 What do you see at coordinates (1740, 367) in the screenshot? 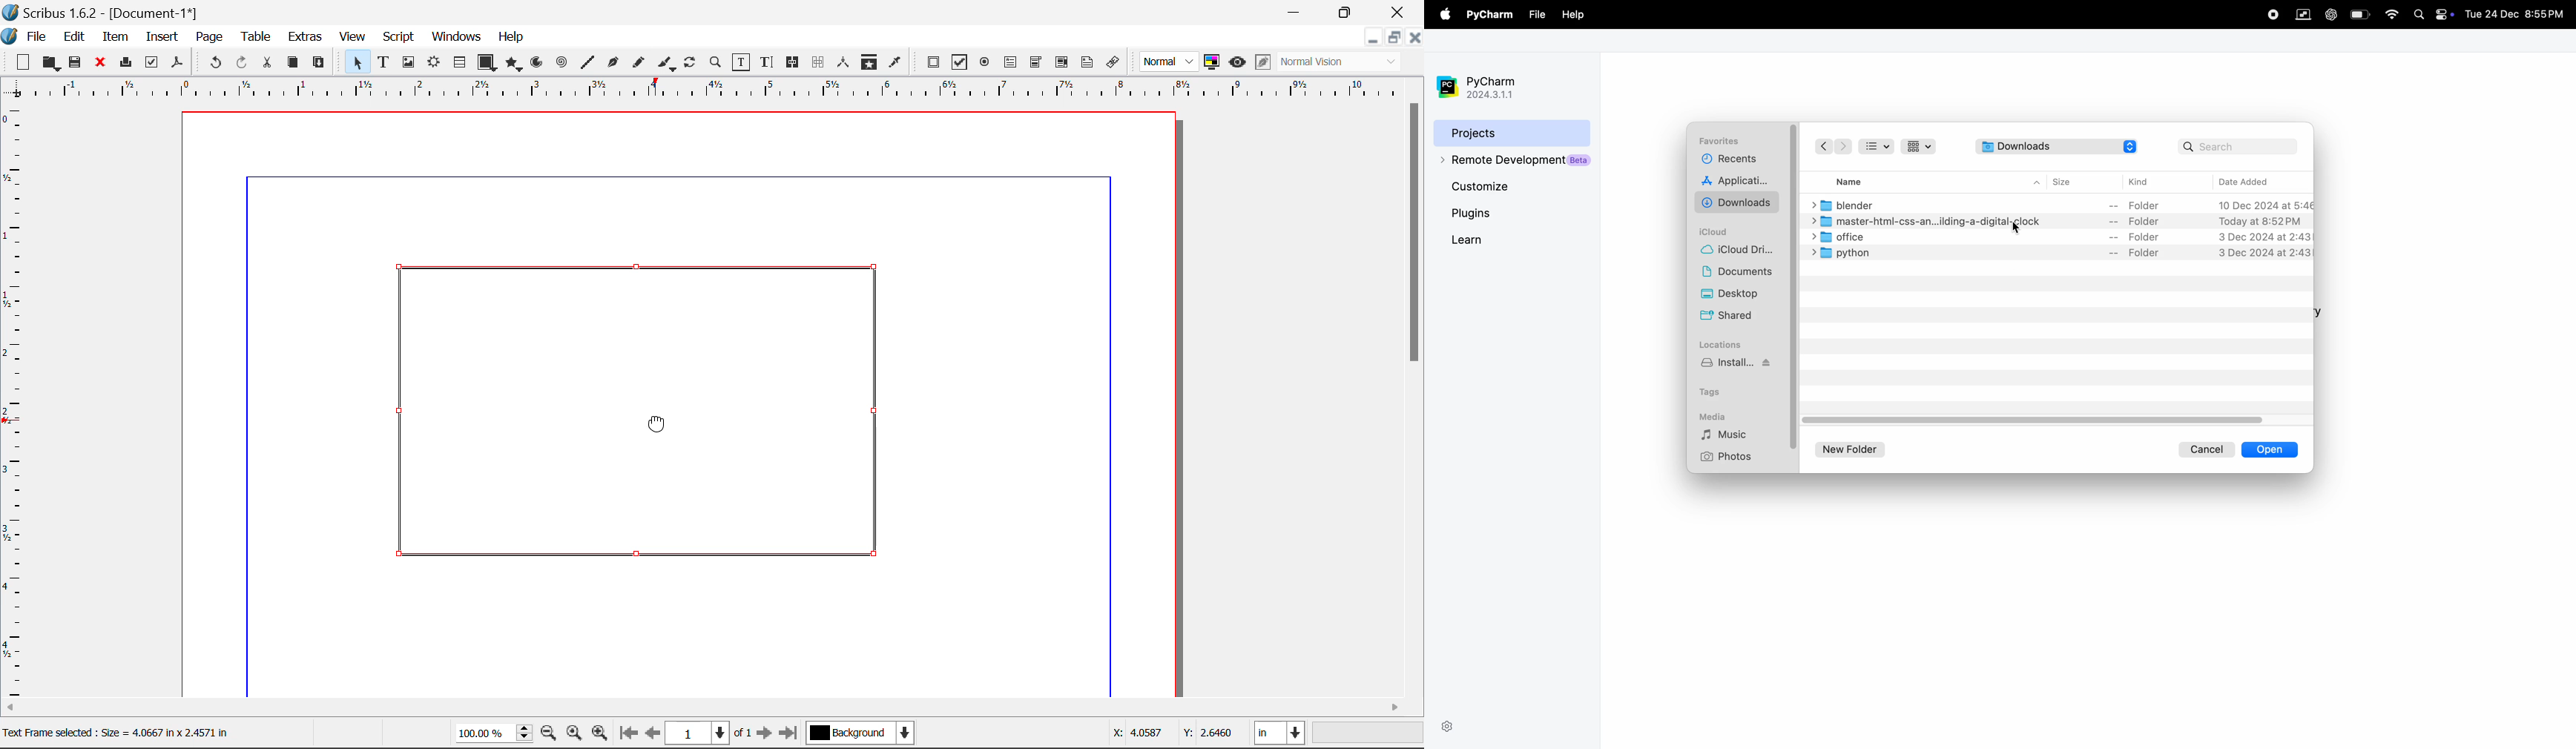
I see `install` at bounding box center [1740, 367].